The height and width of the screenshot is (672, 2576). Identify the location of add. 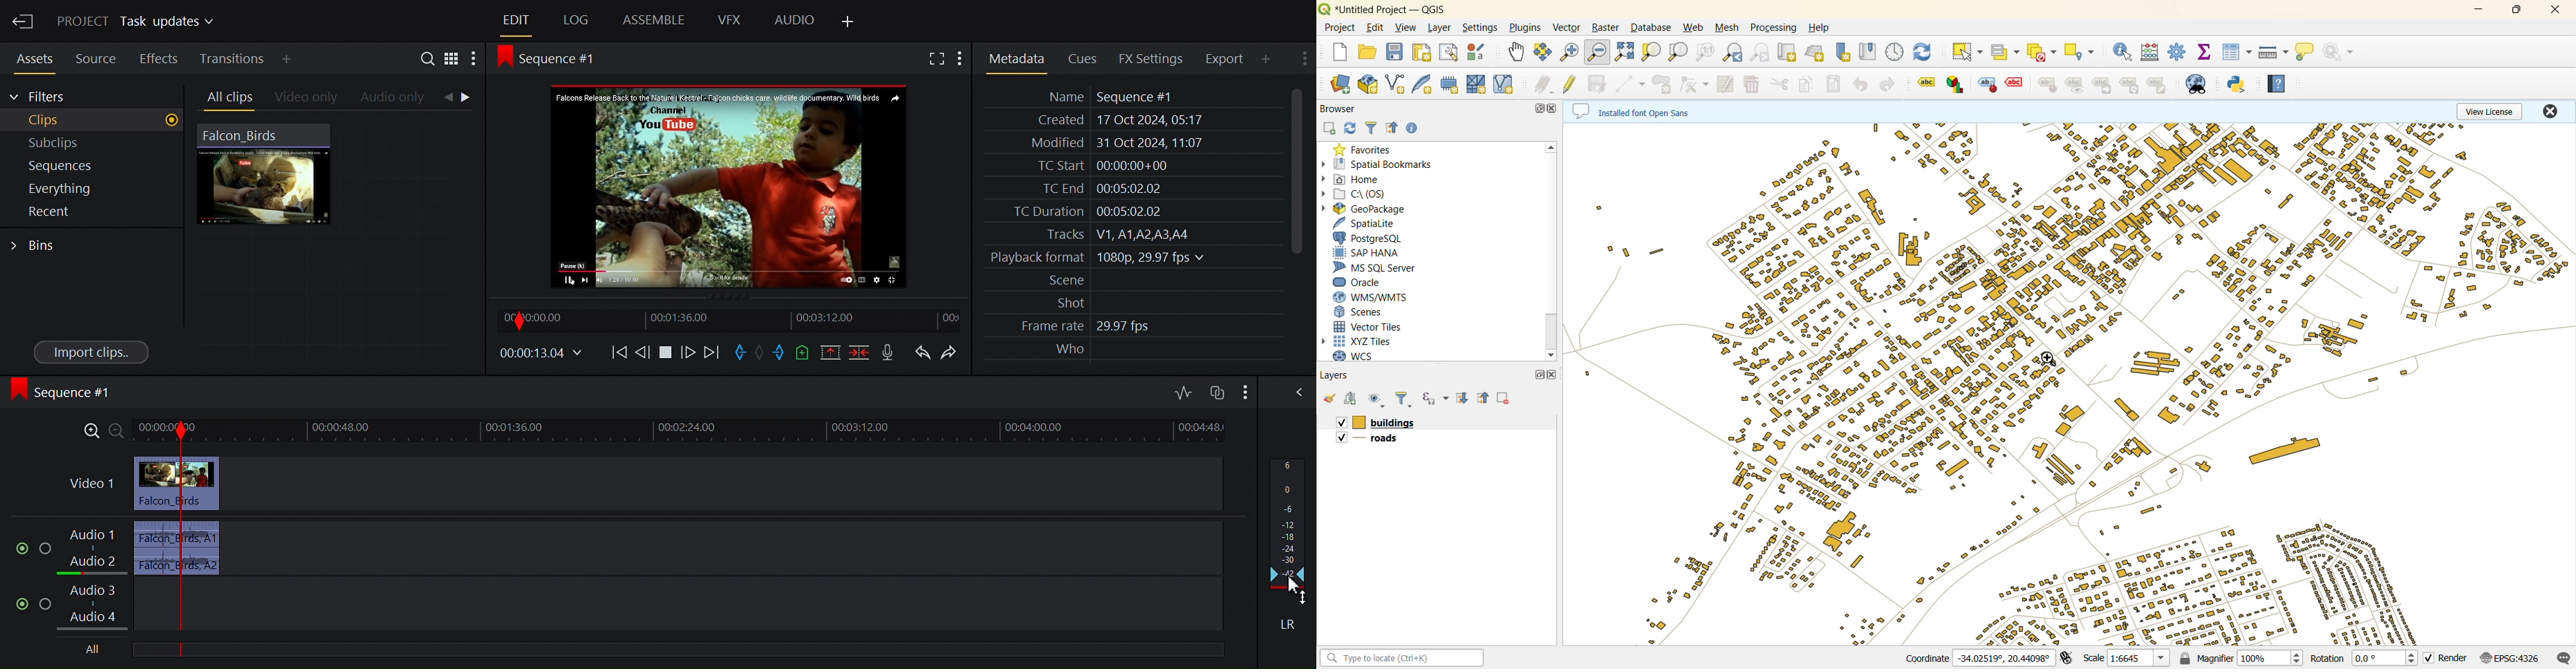
(1330, 127).